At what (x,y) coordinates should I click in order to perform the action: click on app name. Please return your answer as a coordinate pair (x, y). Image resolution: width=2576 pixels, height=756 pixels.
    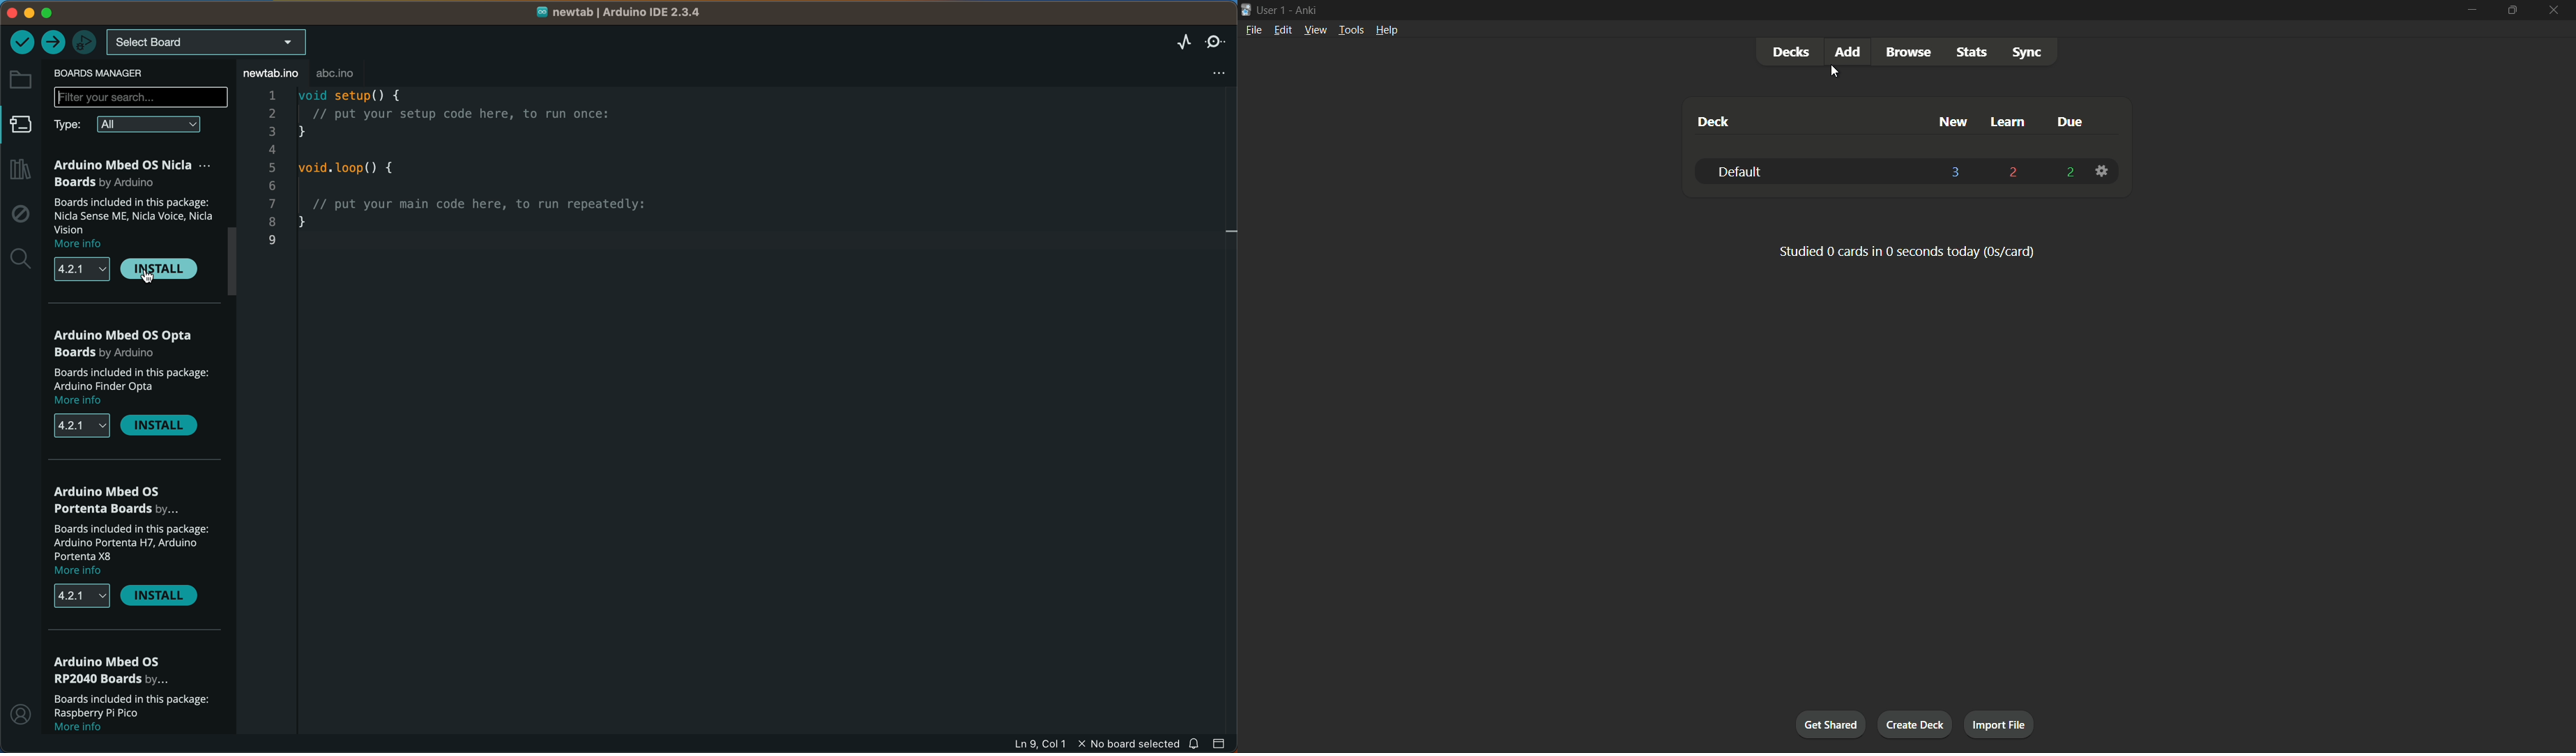
    Looking at the image, I should click on (1306, 8).